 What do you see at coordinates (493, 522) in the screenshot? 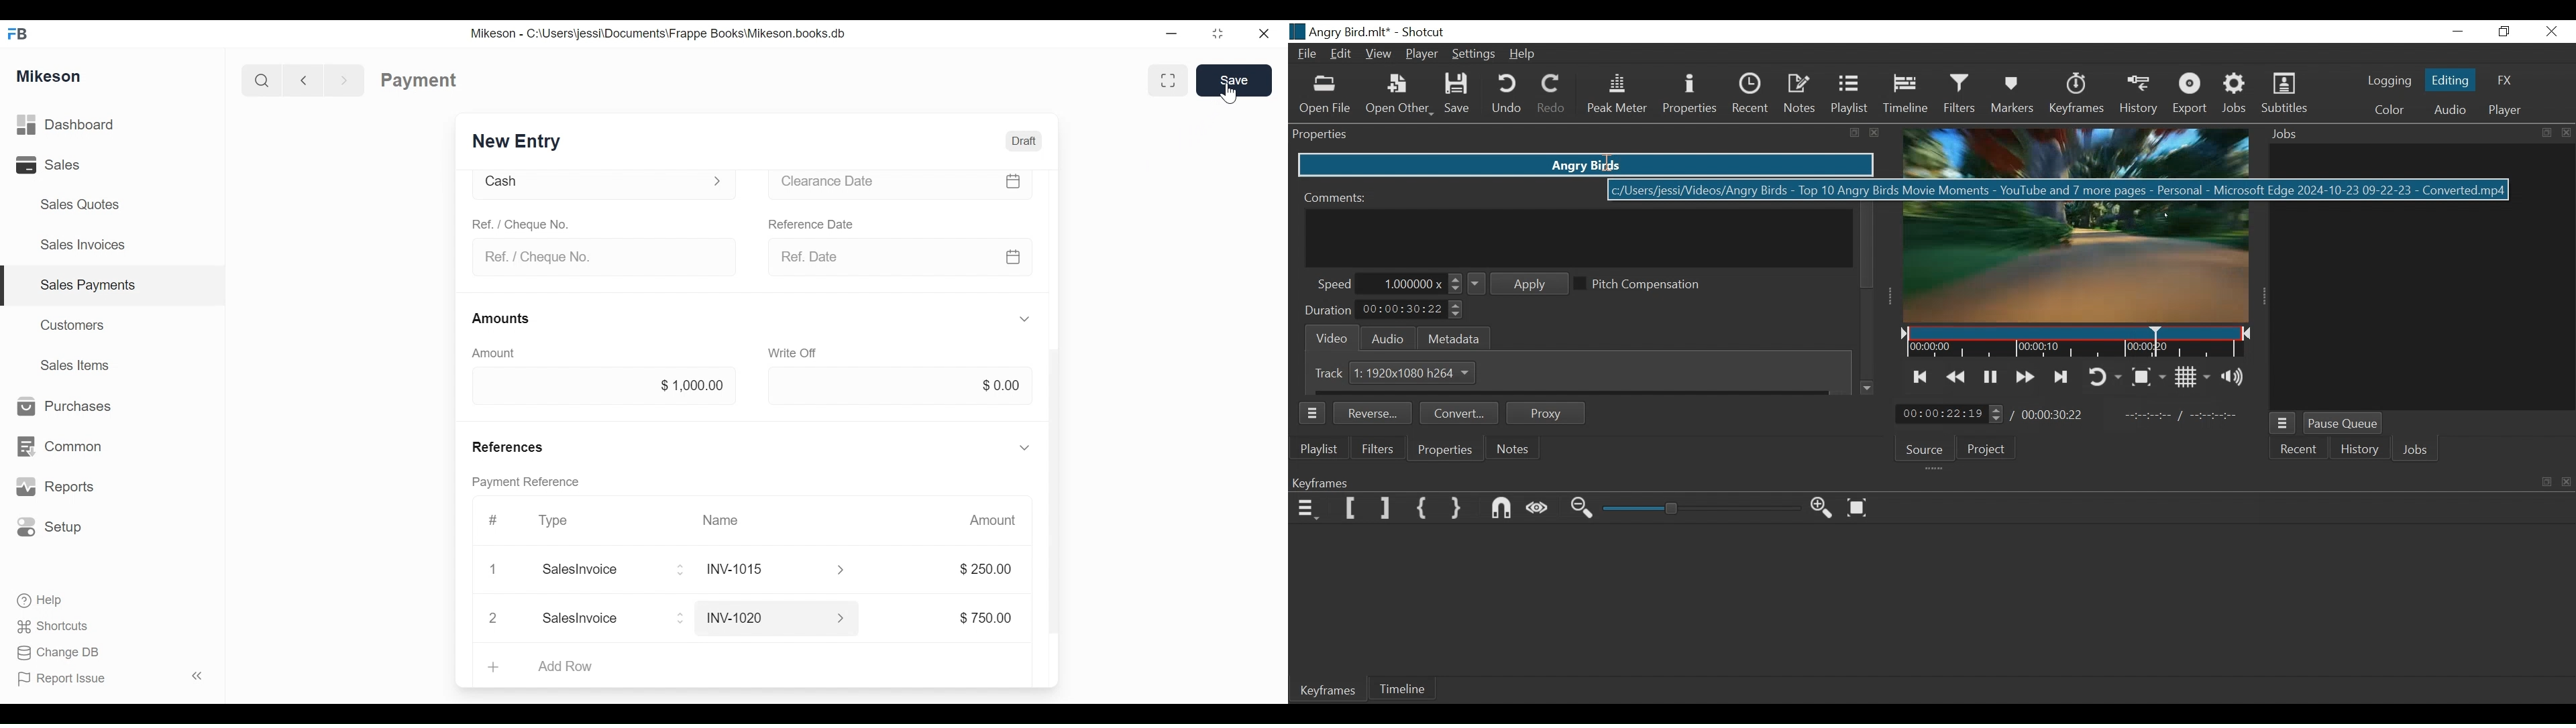
I see `Hashtag` at bounding box center [493, 522].